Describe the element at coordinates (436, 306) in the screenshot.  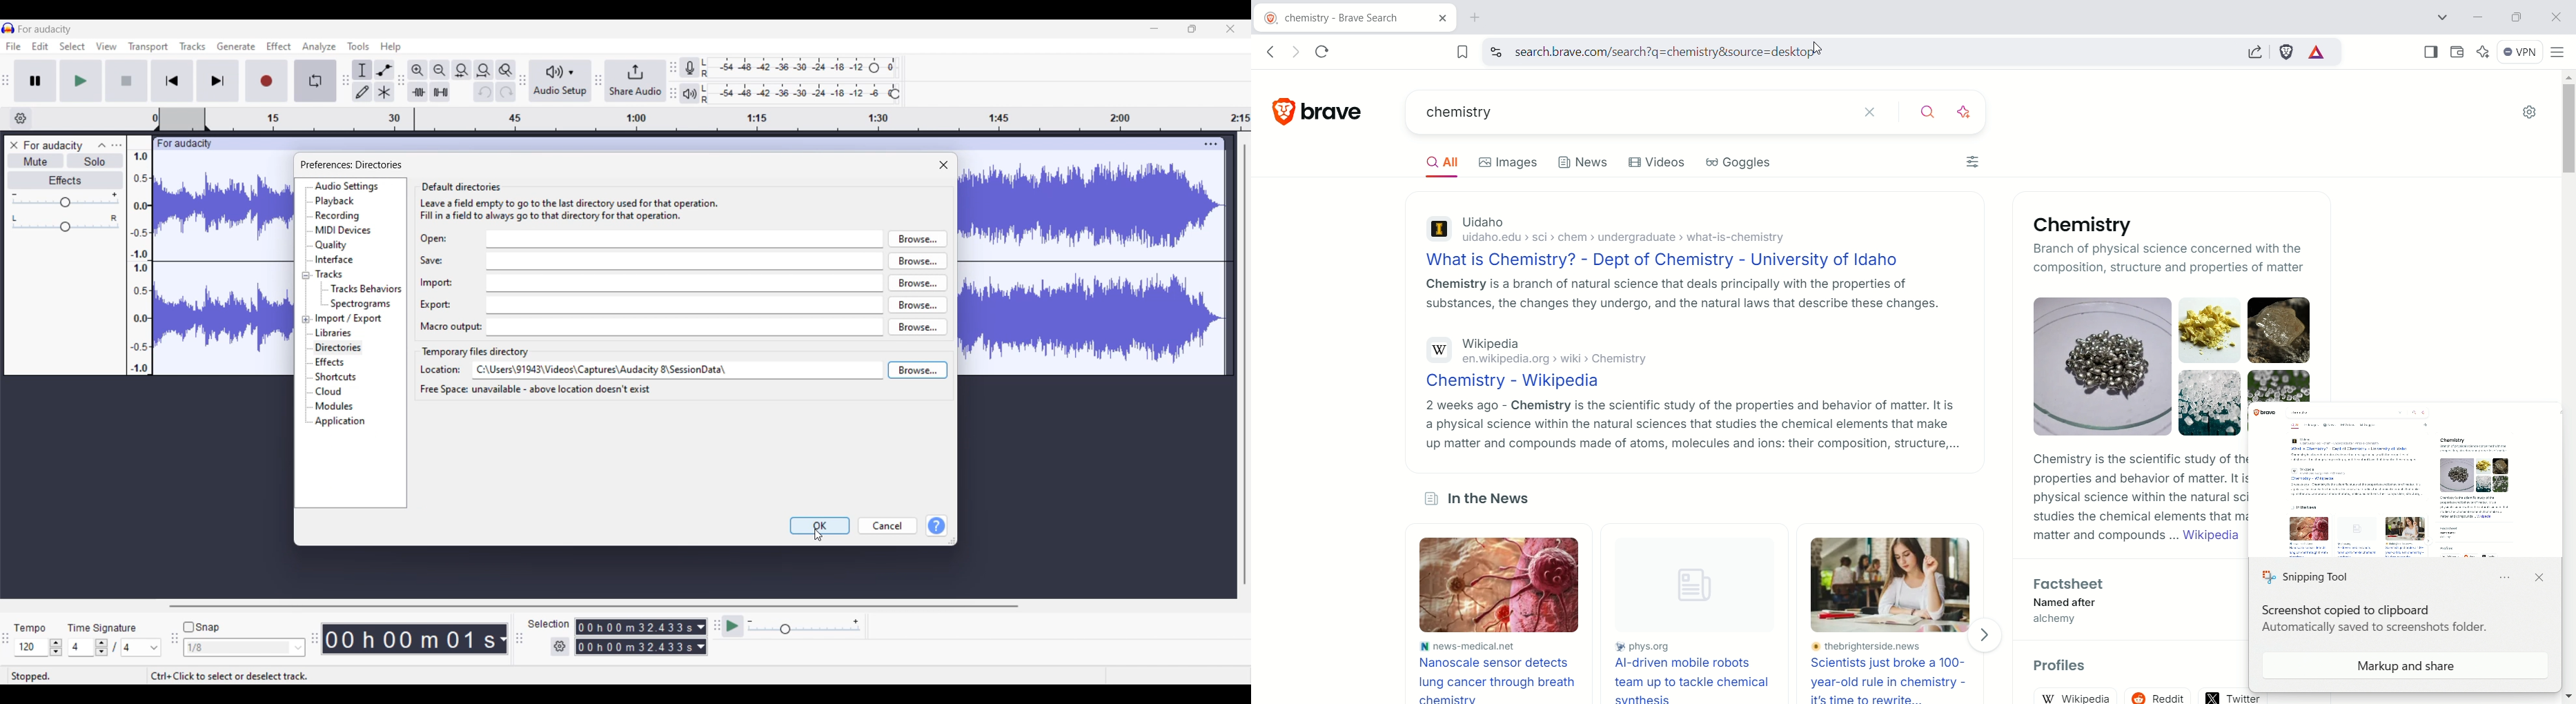
I see `Indicates text box for Export` at that location.